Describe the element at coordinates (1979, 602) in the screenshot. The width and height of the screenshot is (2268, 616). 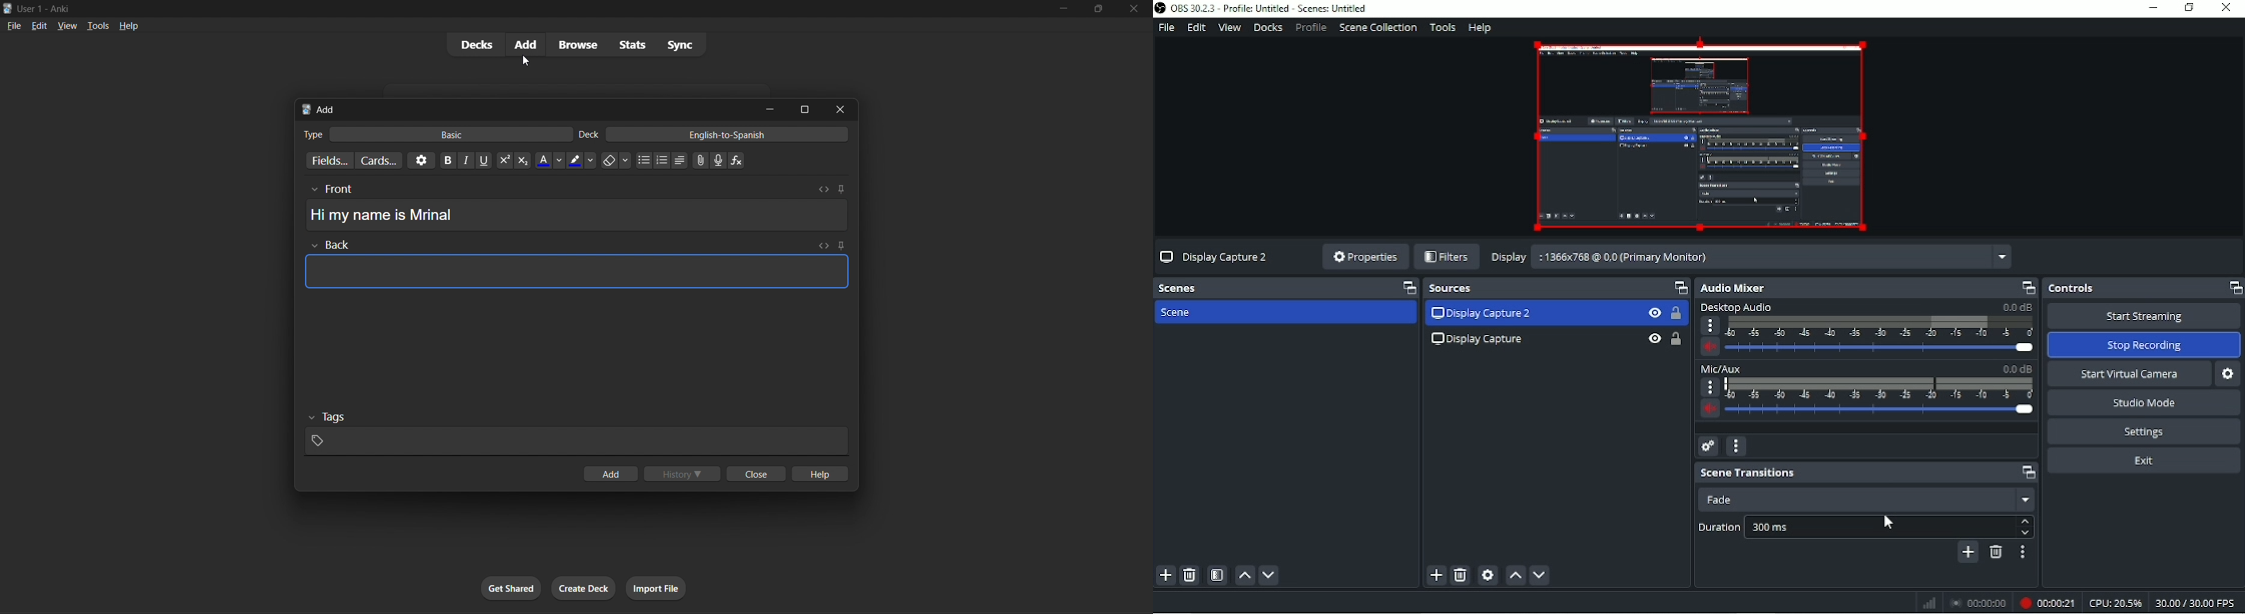
I see `Stop recording` at that location.